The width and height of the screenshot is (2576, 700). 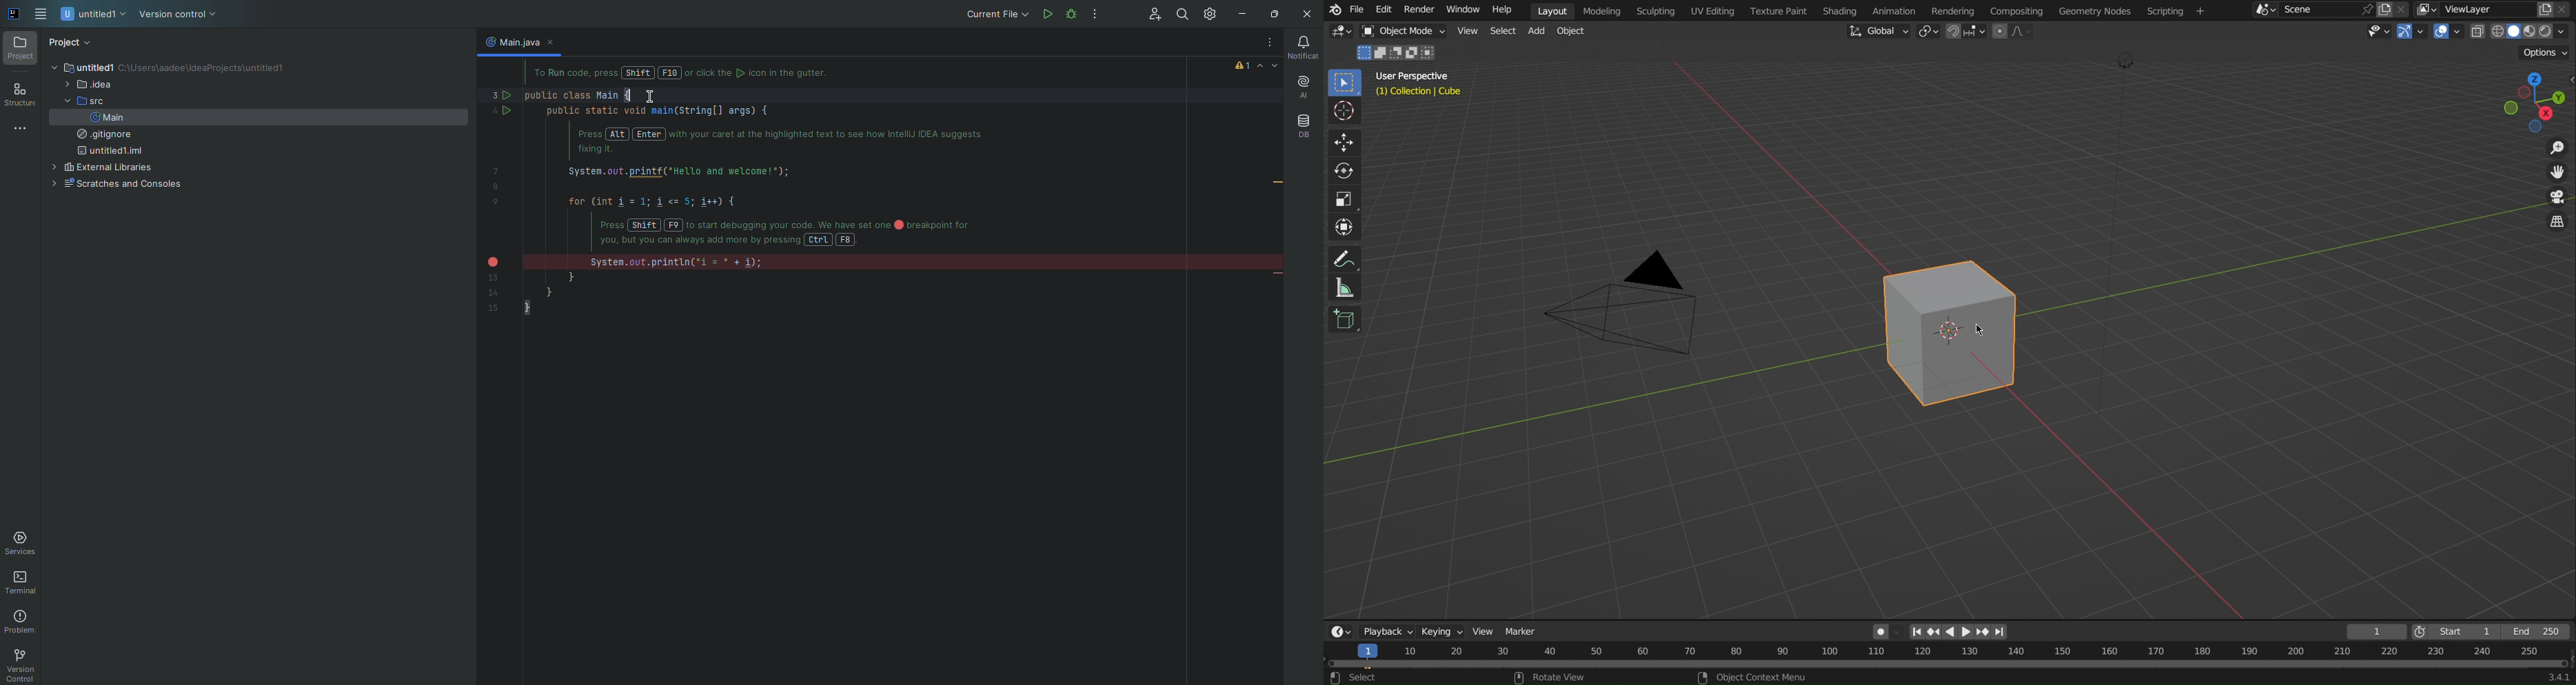 I want to click on Transform, so click(x=1344, y=226).